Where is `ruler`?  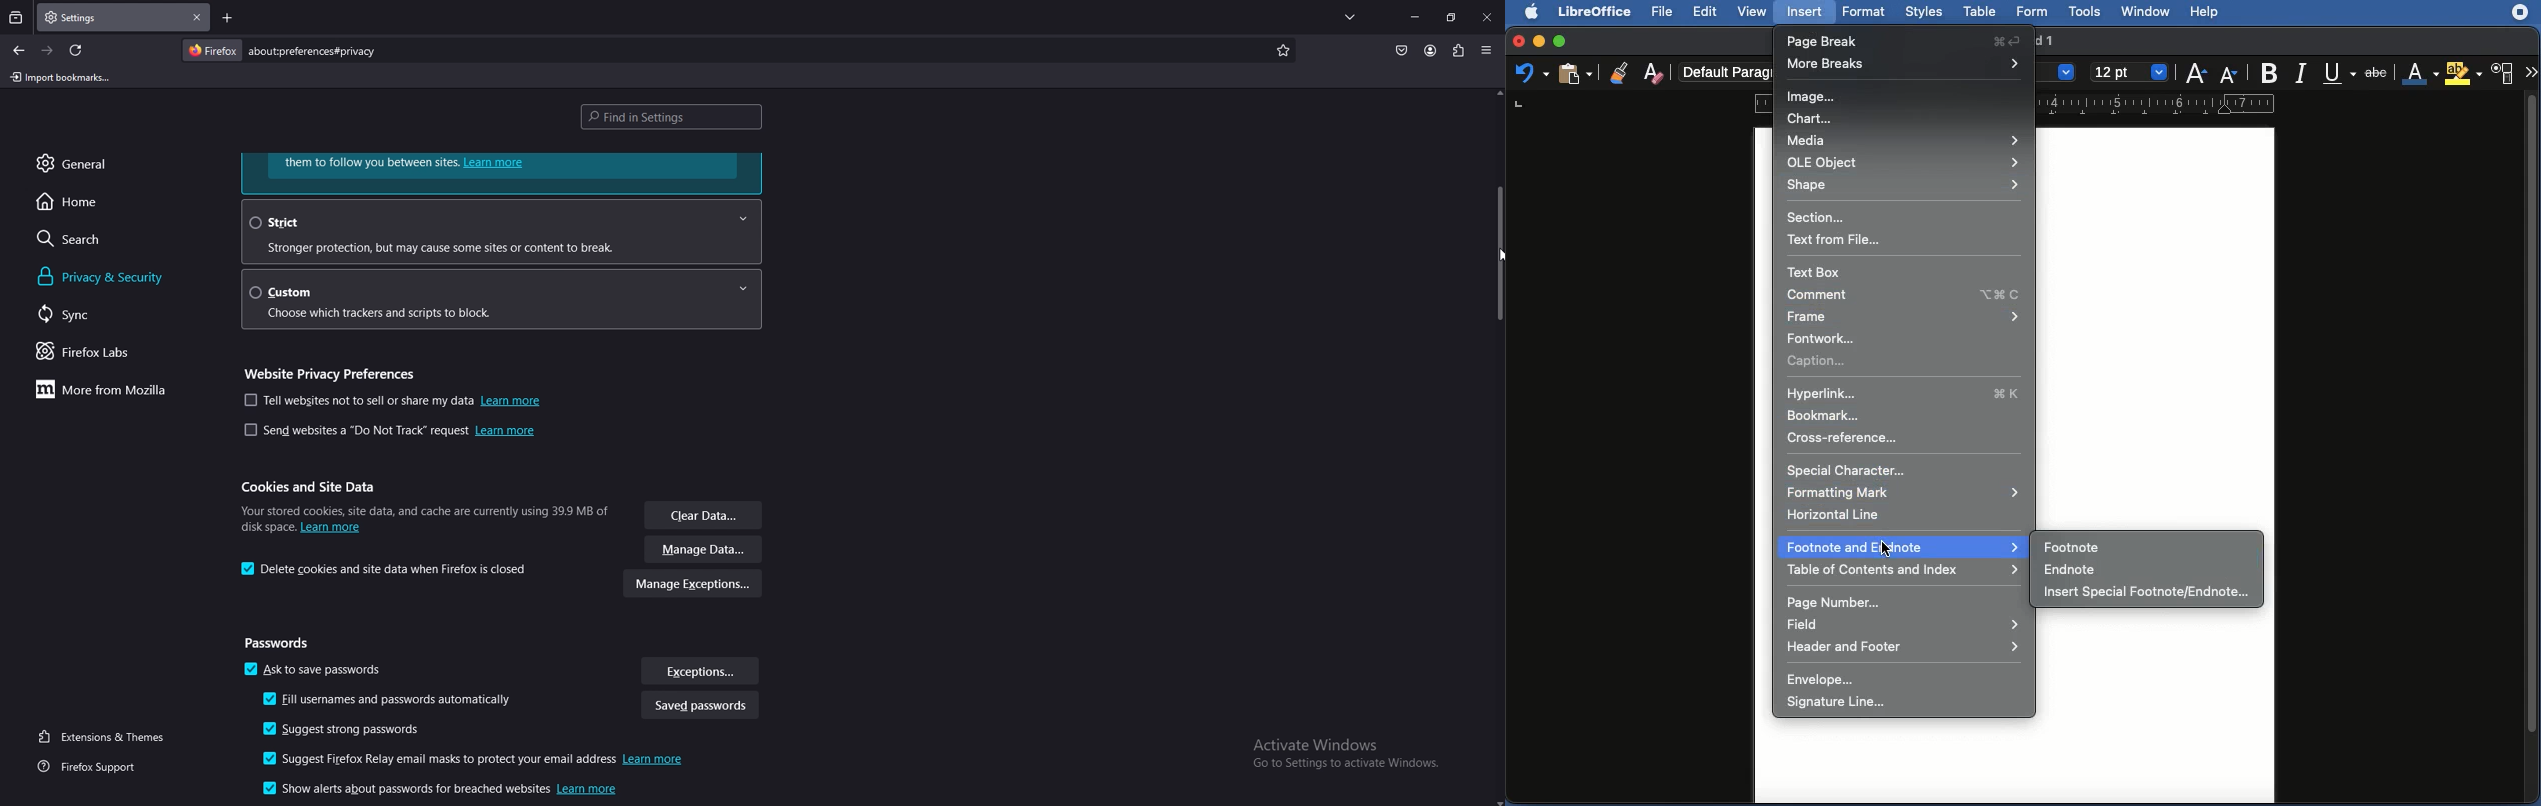
ruler is located at coordinates (2165, 107).